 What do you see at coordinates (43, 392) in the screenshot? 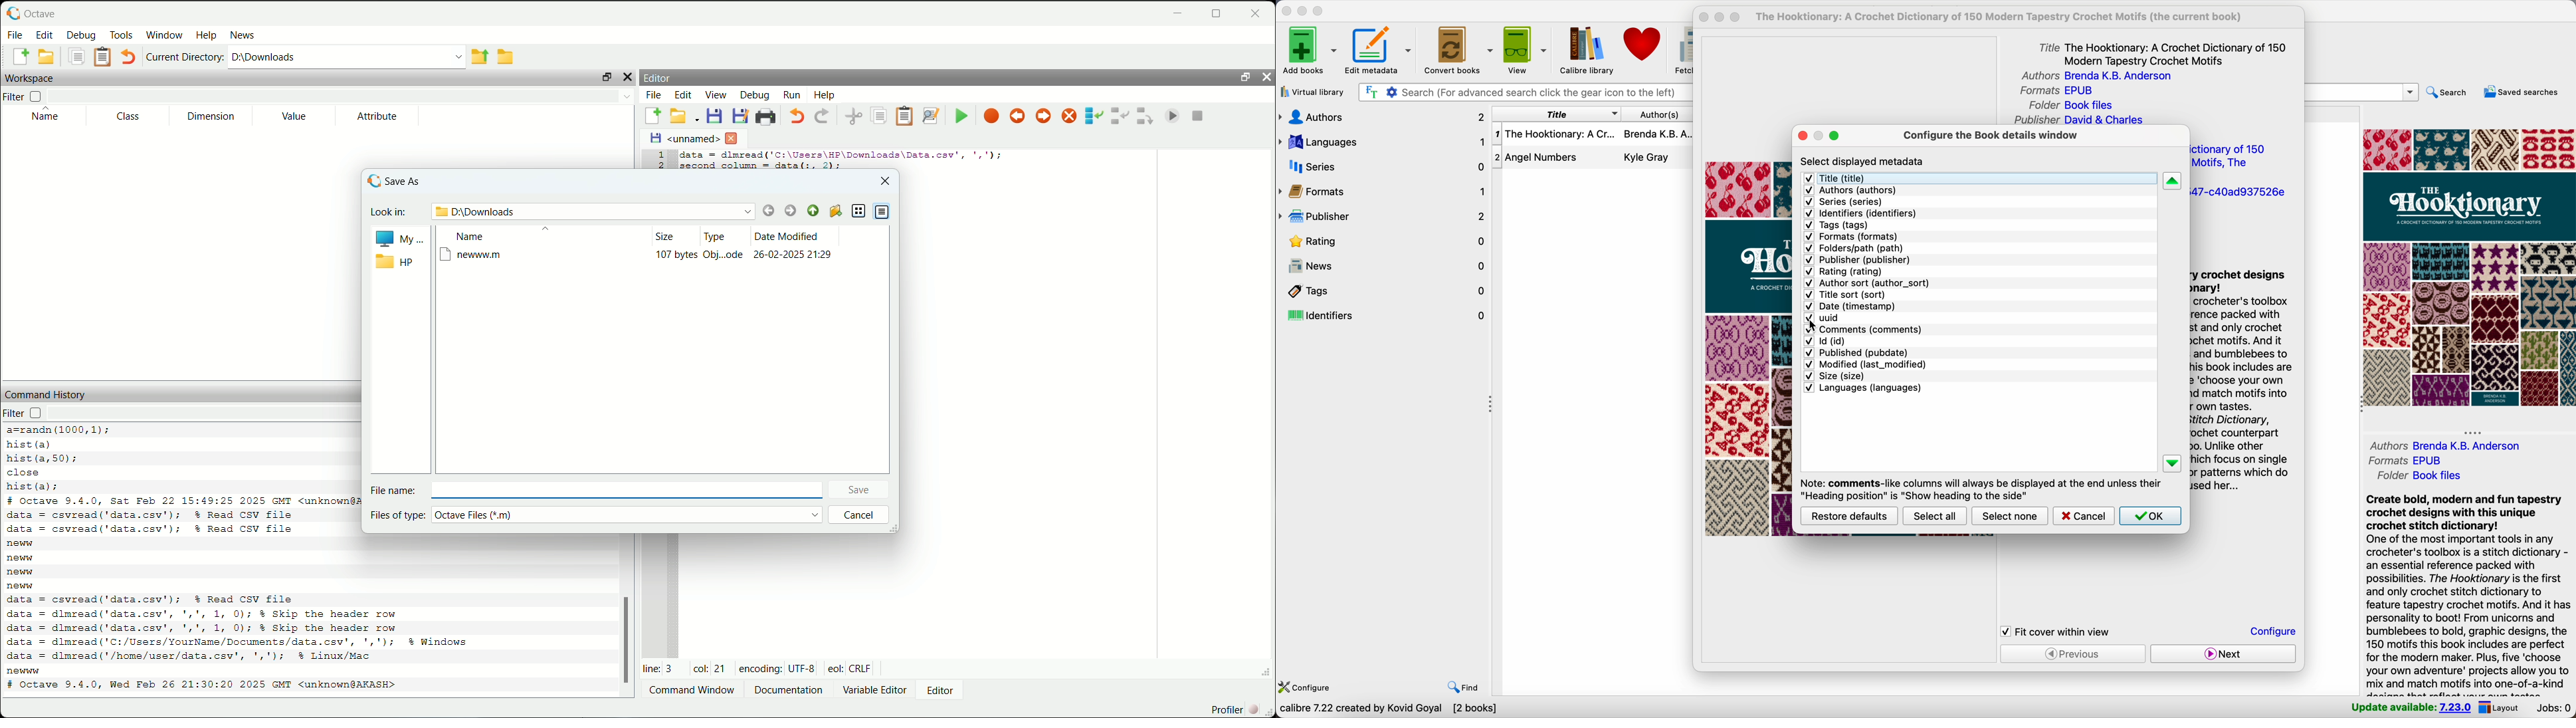
I see `command history` at bounding box center [43, 392].